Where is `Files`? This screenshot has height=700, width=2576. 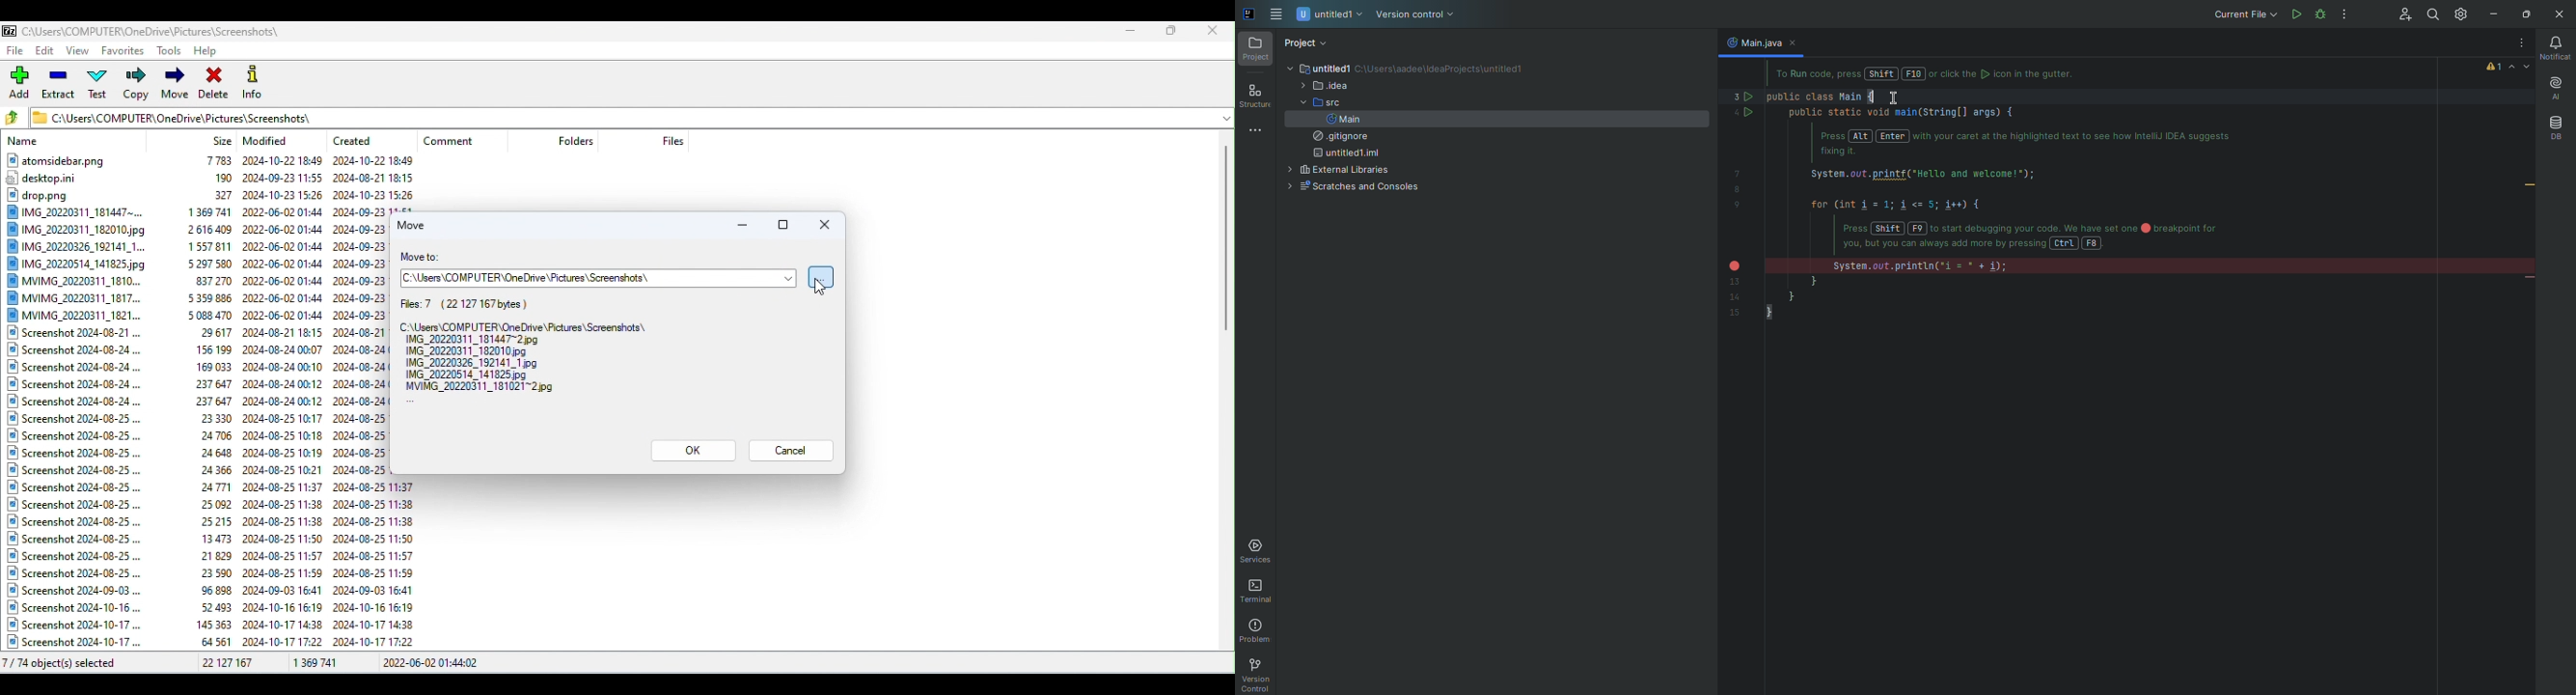
Files is located at coordinates (188, 403).